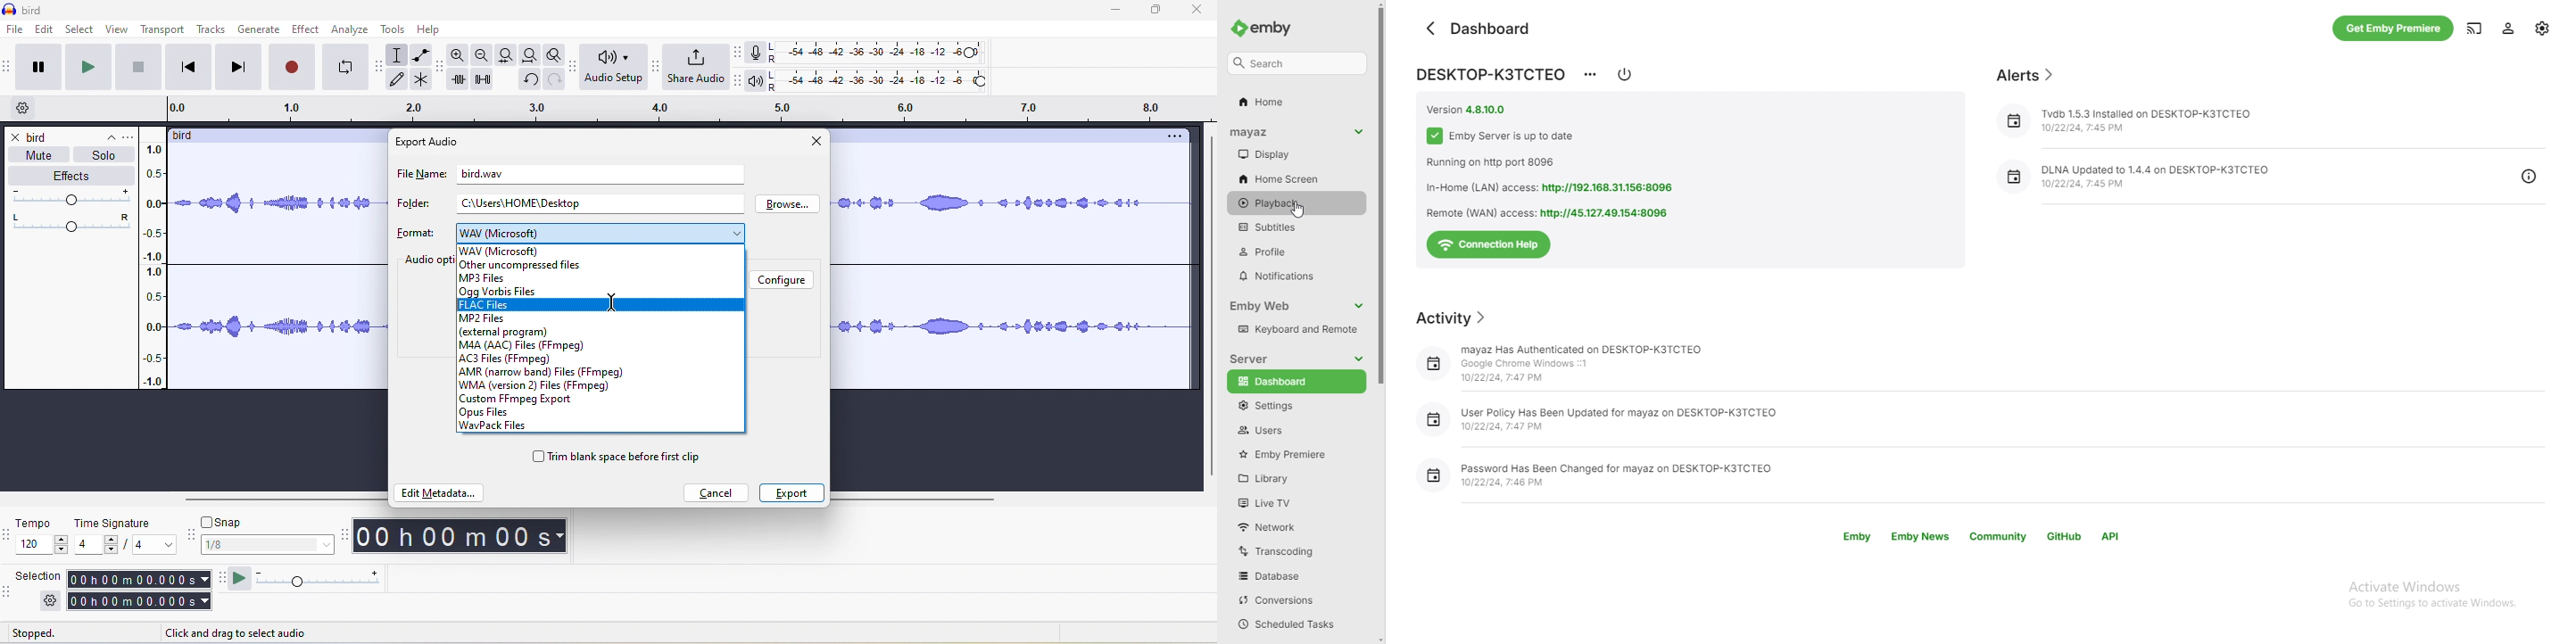 This screenshot has width=2576, height=644. Describe the element at coordinates (74, 197) in the screenshot. I see `volume` at that location.